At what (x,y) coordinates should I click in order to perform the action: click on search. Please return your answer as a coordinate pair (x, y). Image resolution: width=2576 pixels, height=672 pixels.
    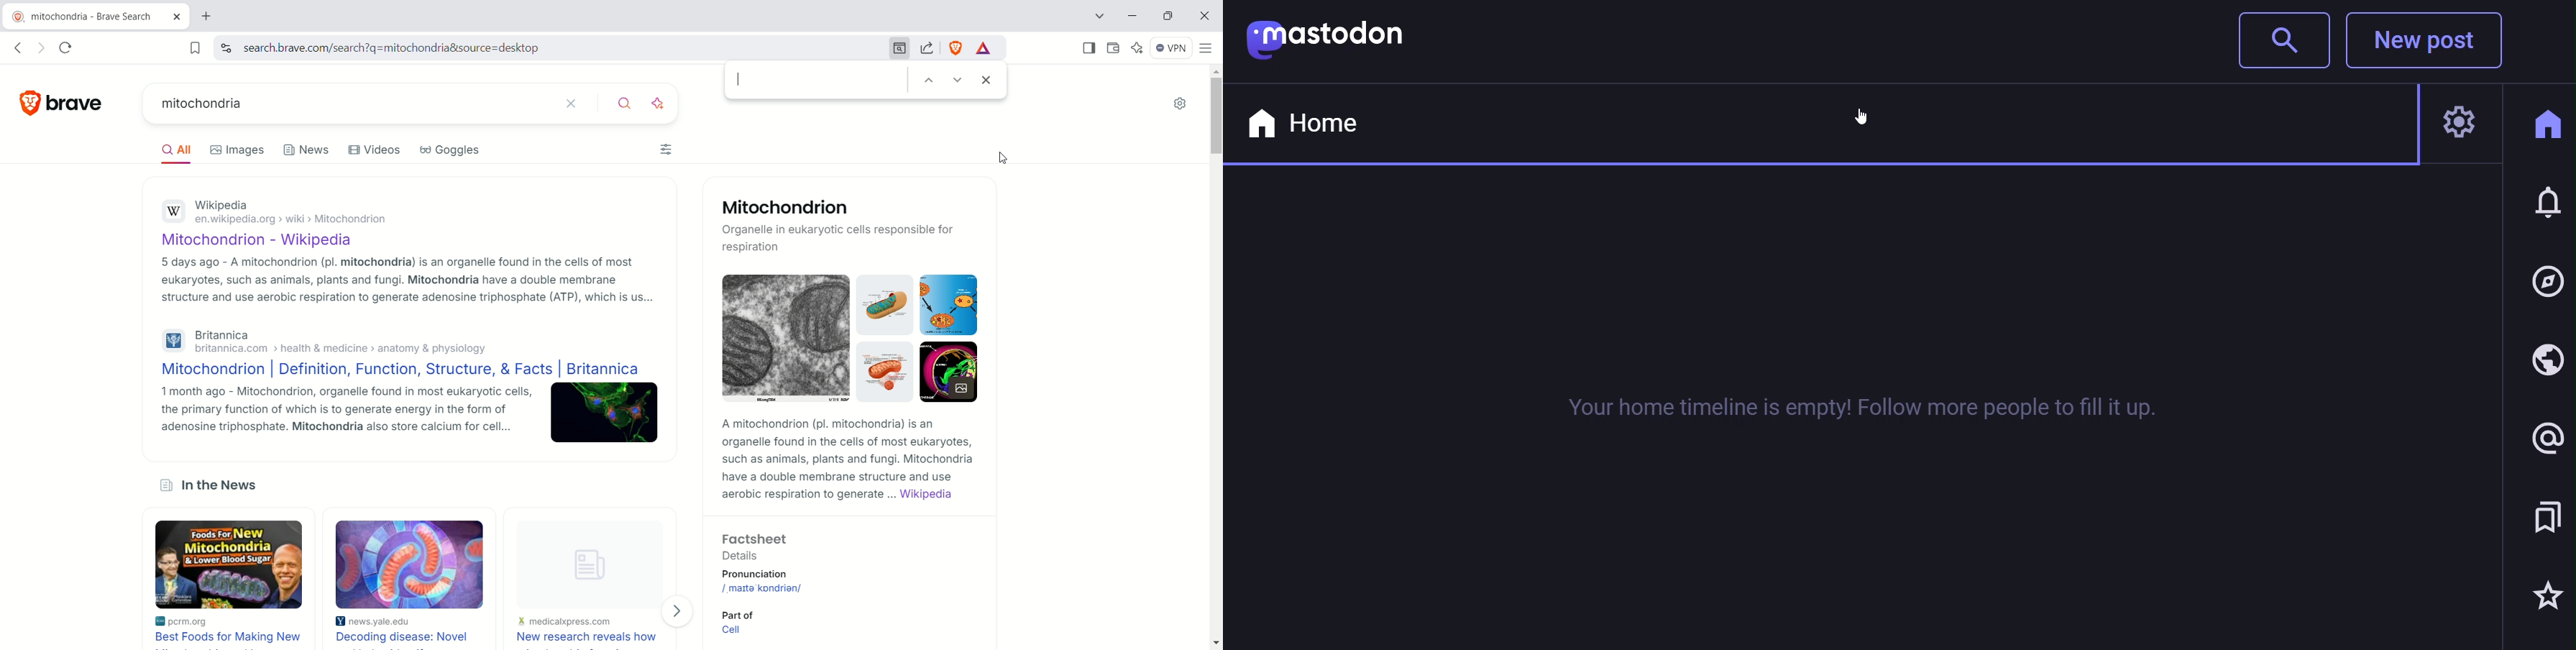
    Looking at the image, I should click on (626, 104).